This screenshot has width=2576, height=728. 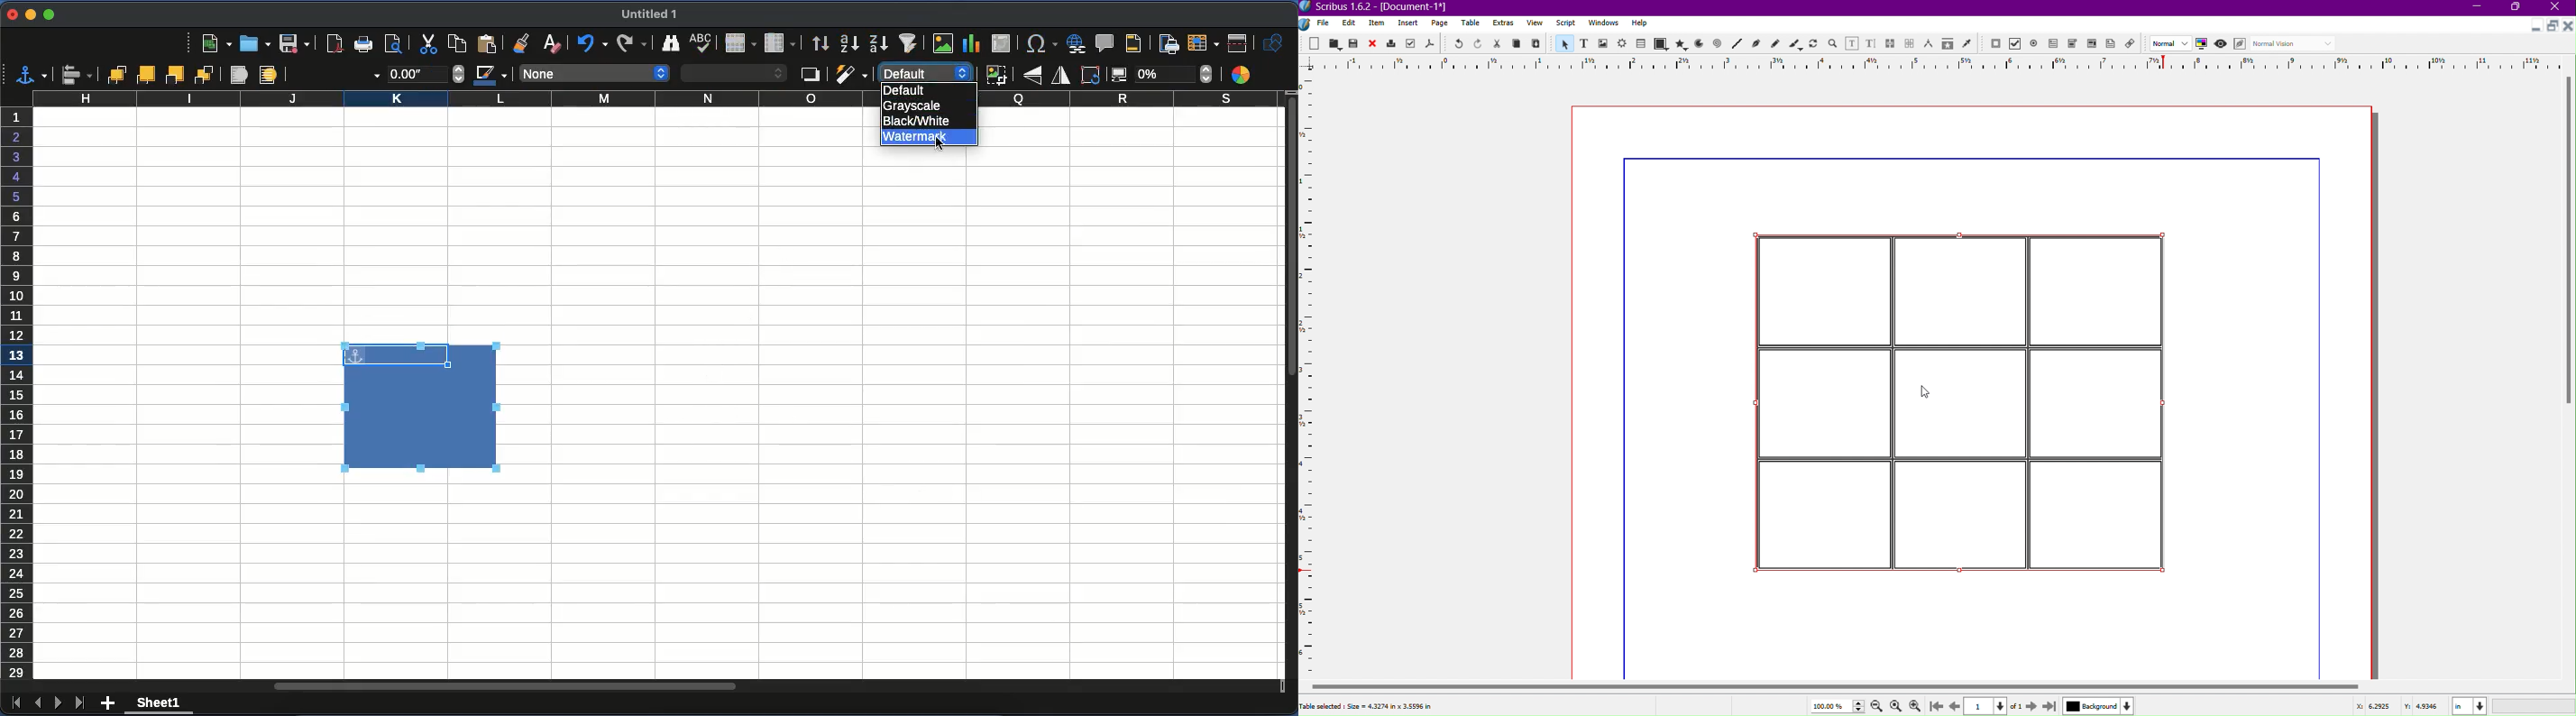 I want to click on untitled, so click(x=648, y=14).